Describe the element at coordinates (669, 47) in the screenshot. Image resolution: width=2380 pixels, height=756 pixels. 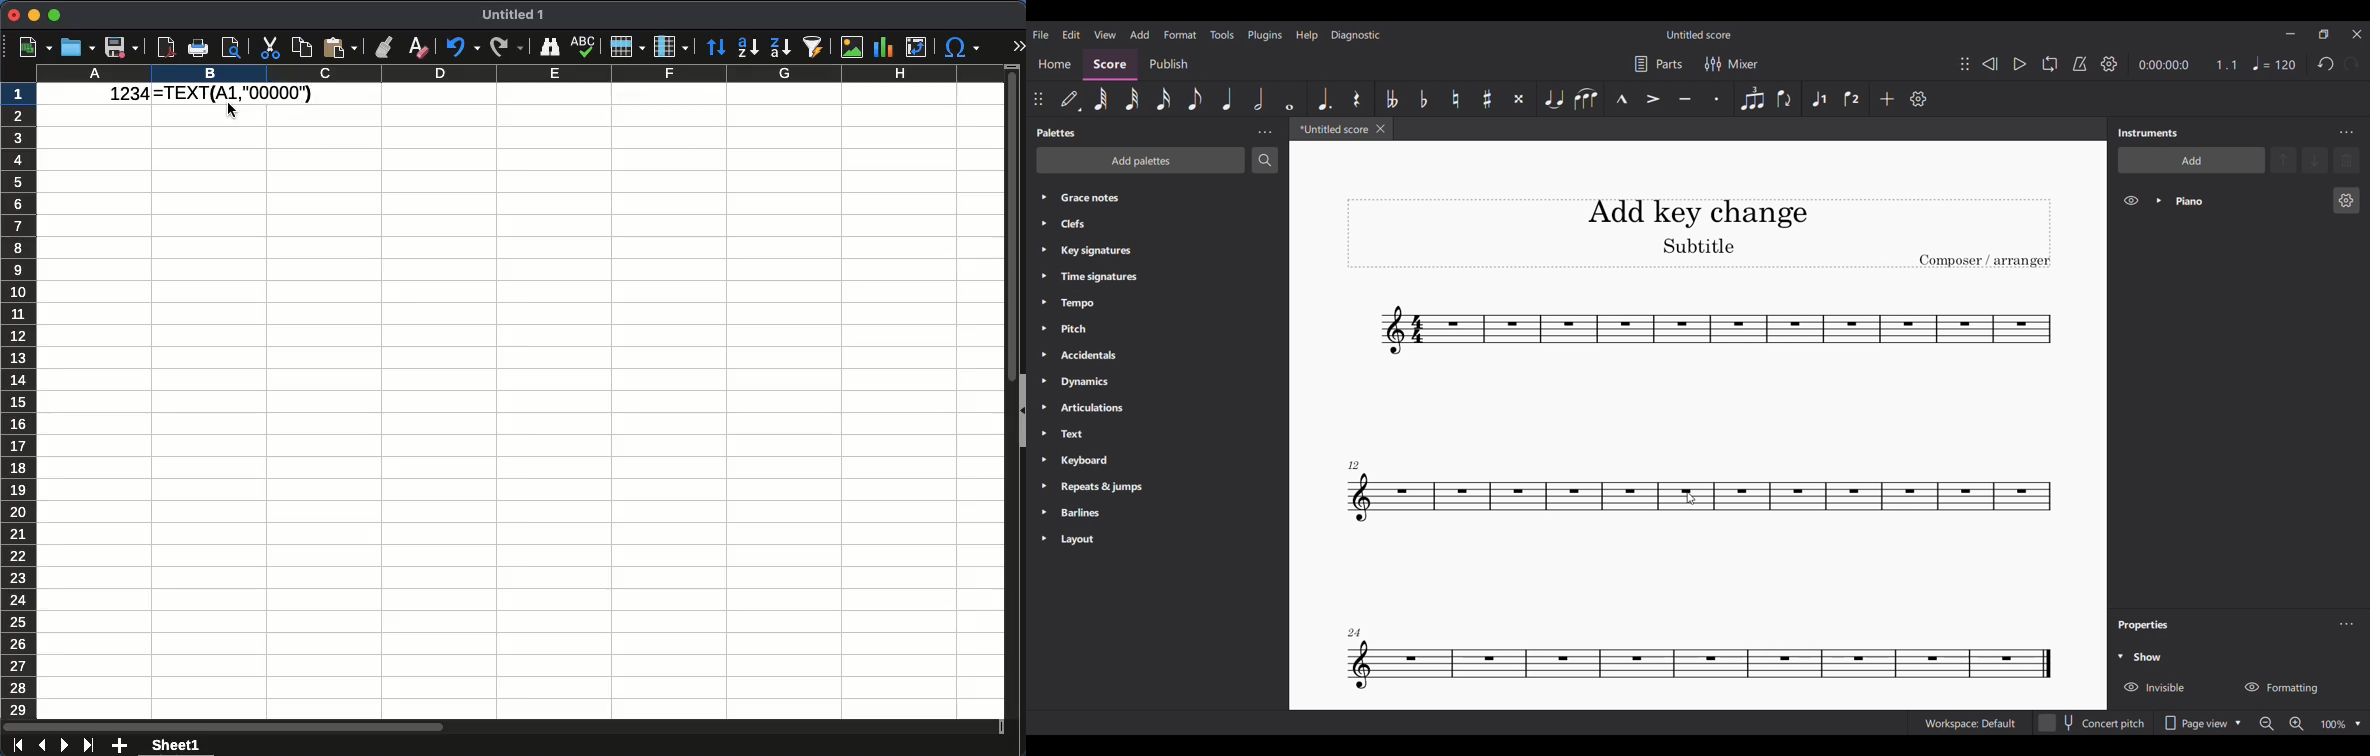
I see `column` at that location.